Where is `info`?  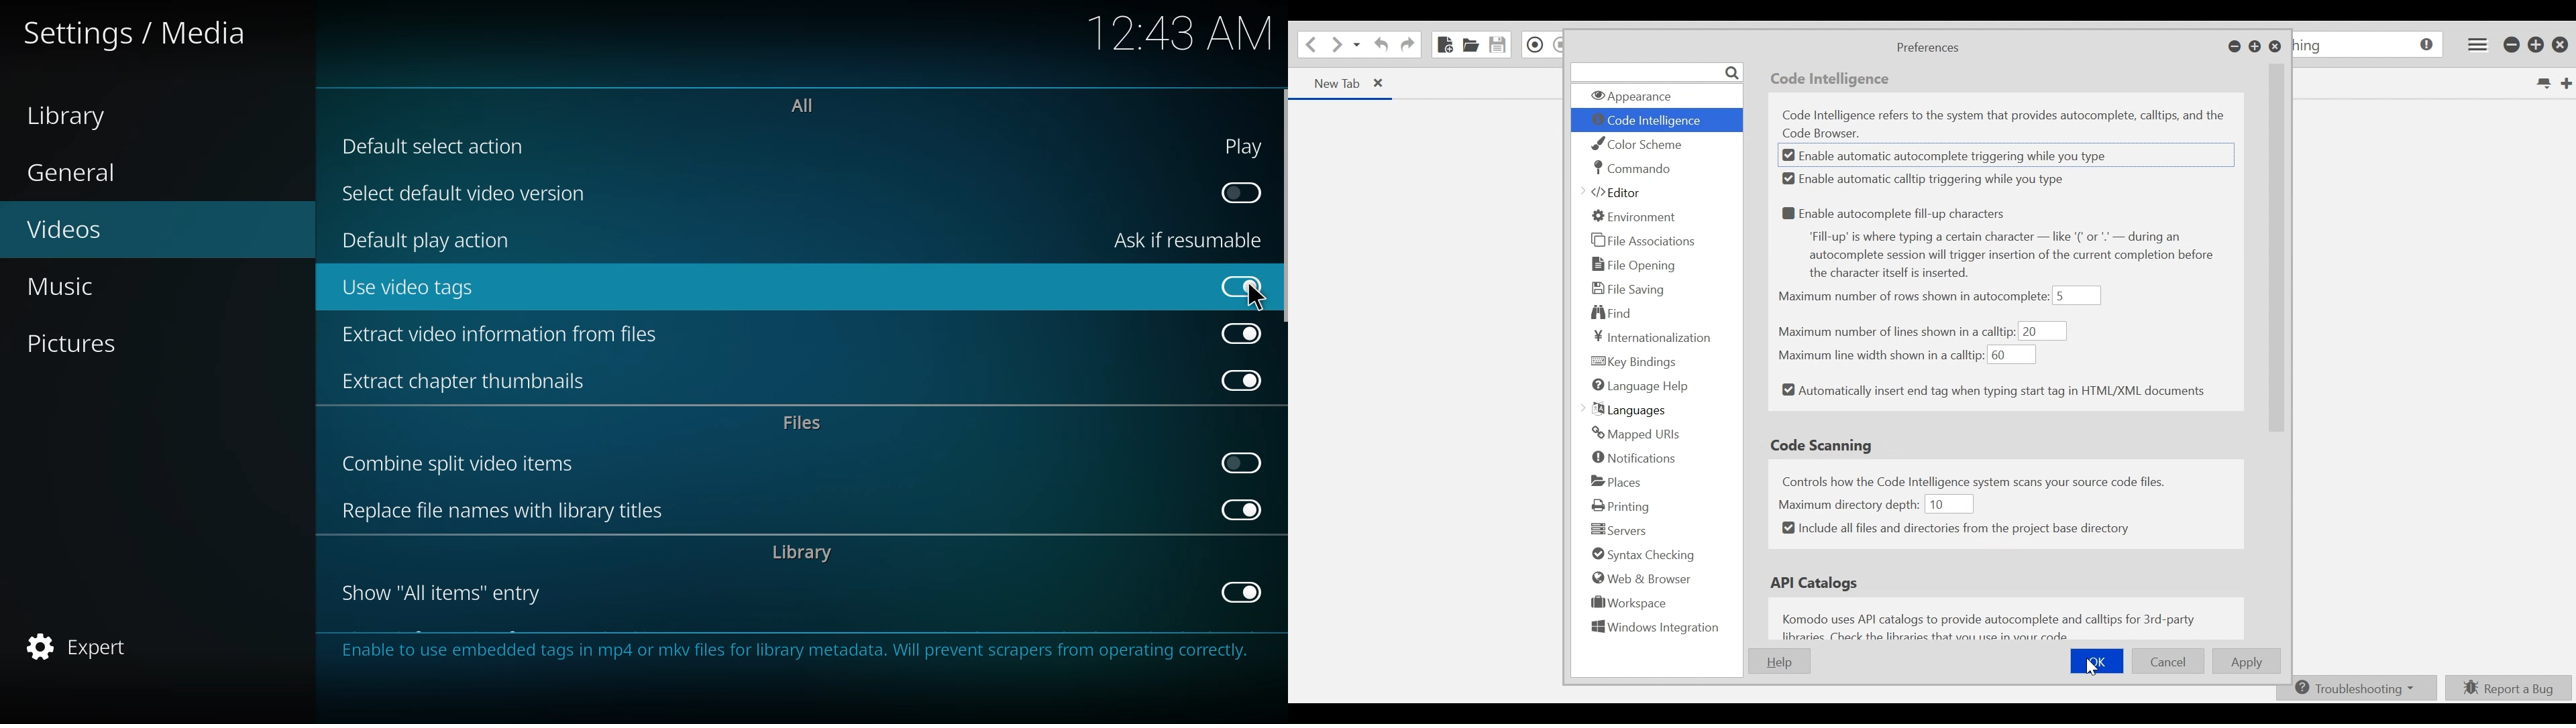 info is located at coordinates (793, 655).